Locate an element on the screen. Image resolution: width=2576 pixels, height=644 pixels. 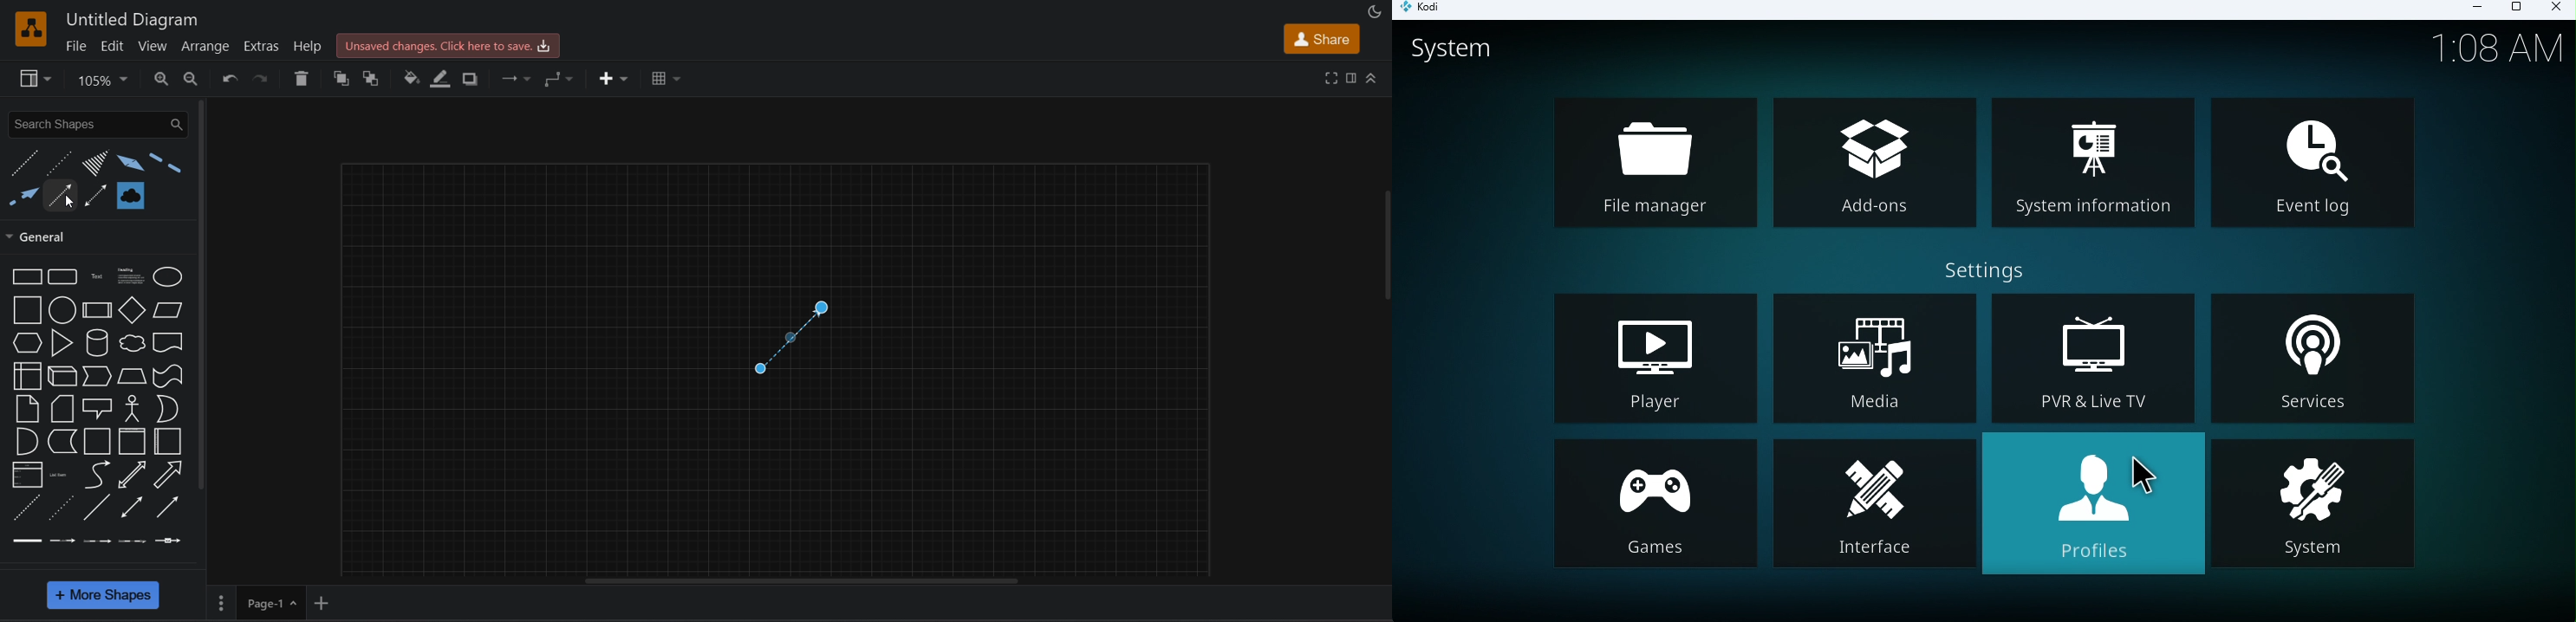
edit is located at coordinates (112, 45).